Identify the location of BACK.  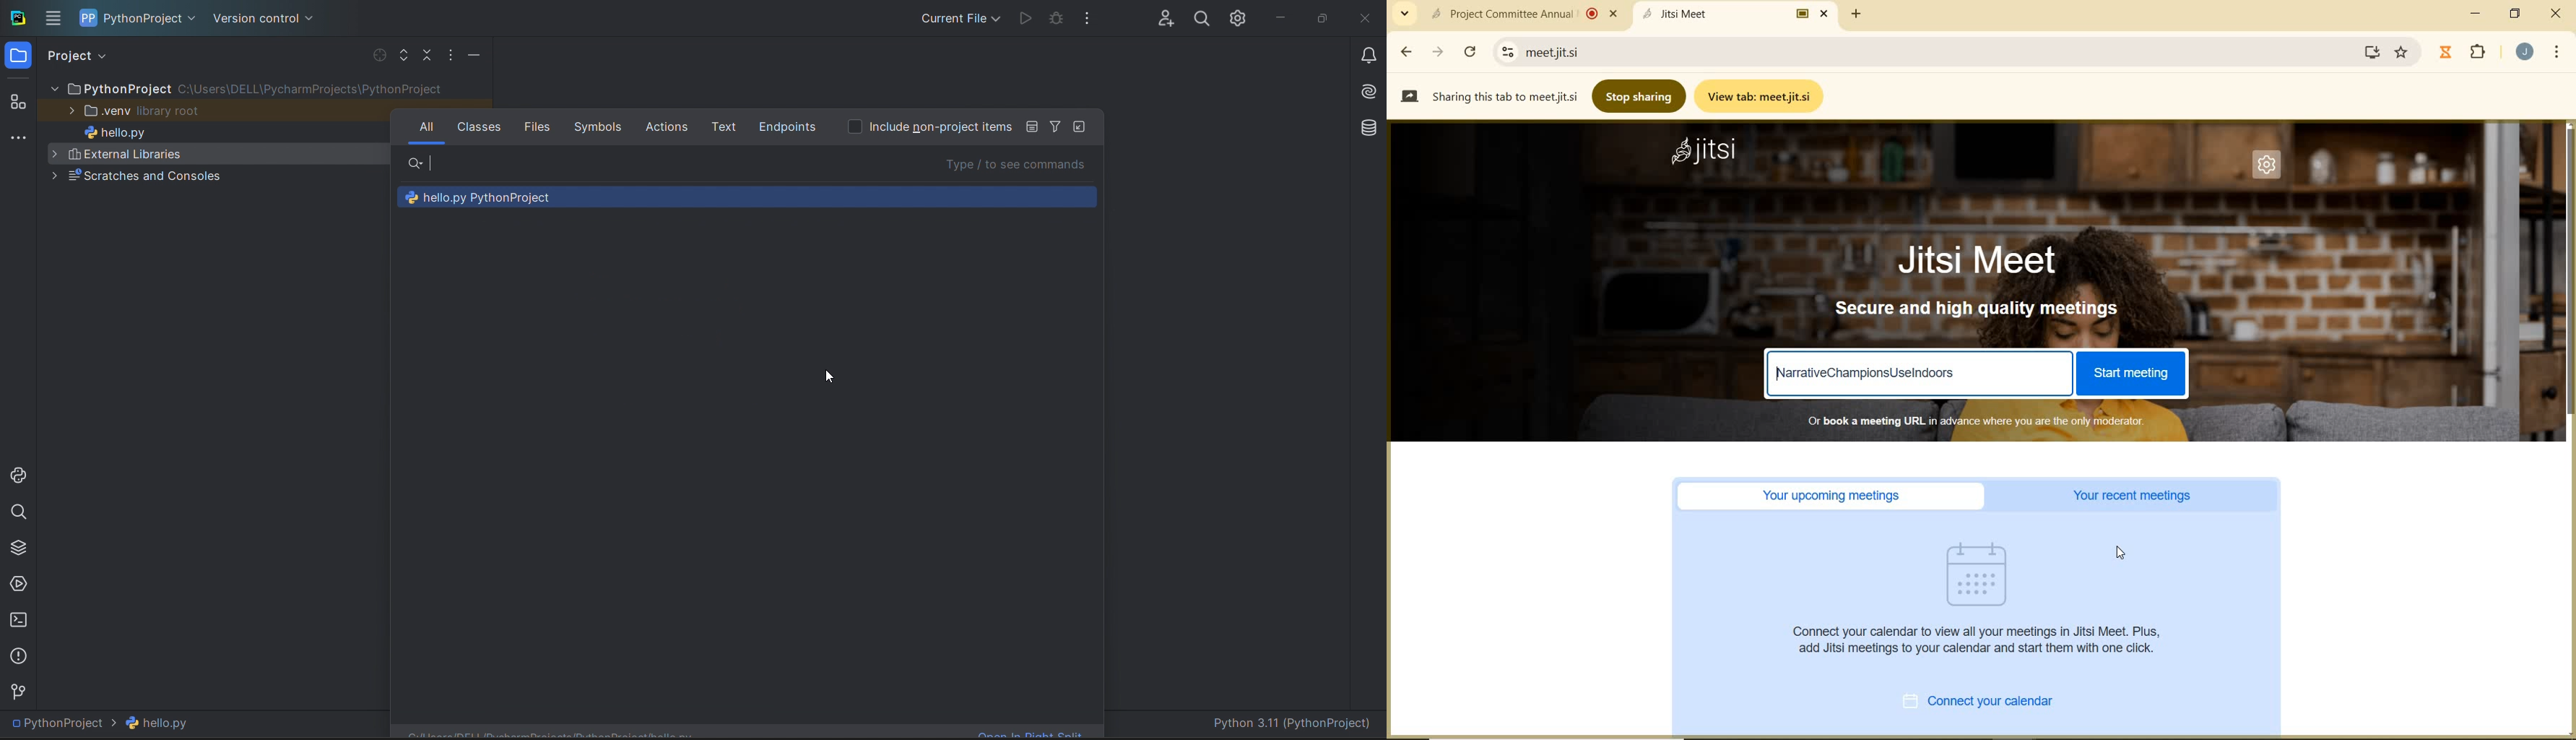
(1405, 52).